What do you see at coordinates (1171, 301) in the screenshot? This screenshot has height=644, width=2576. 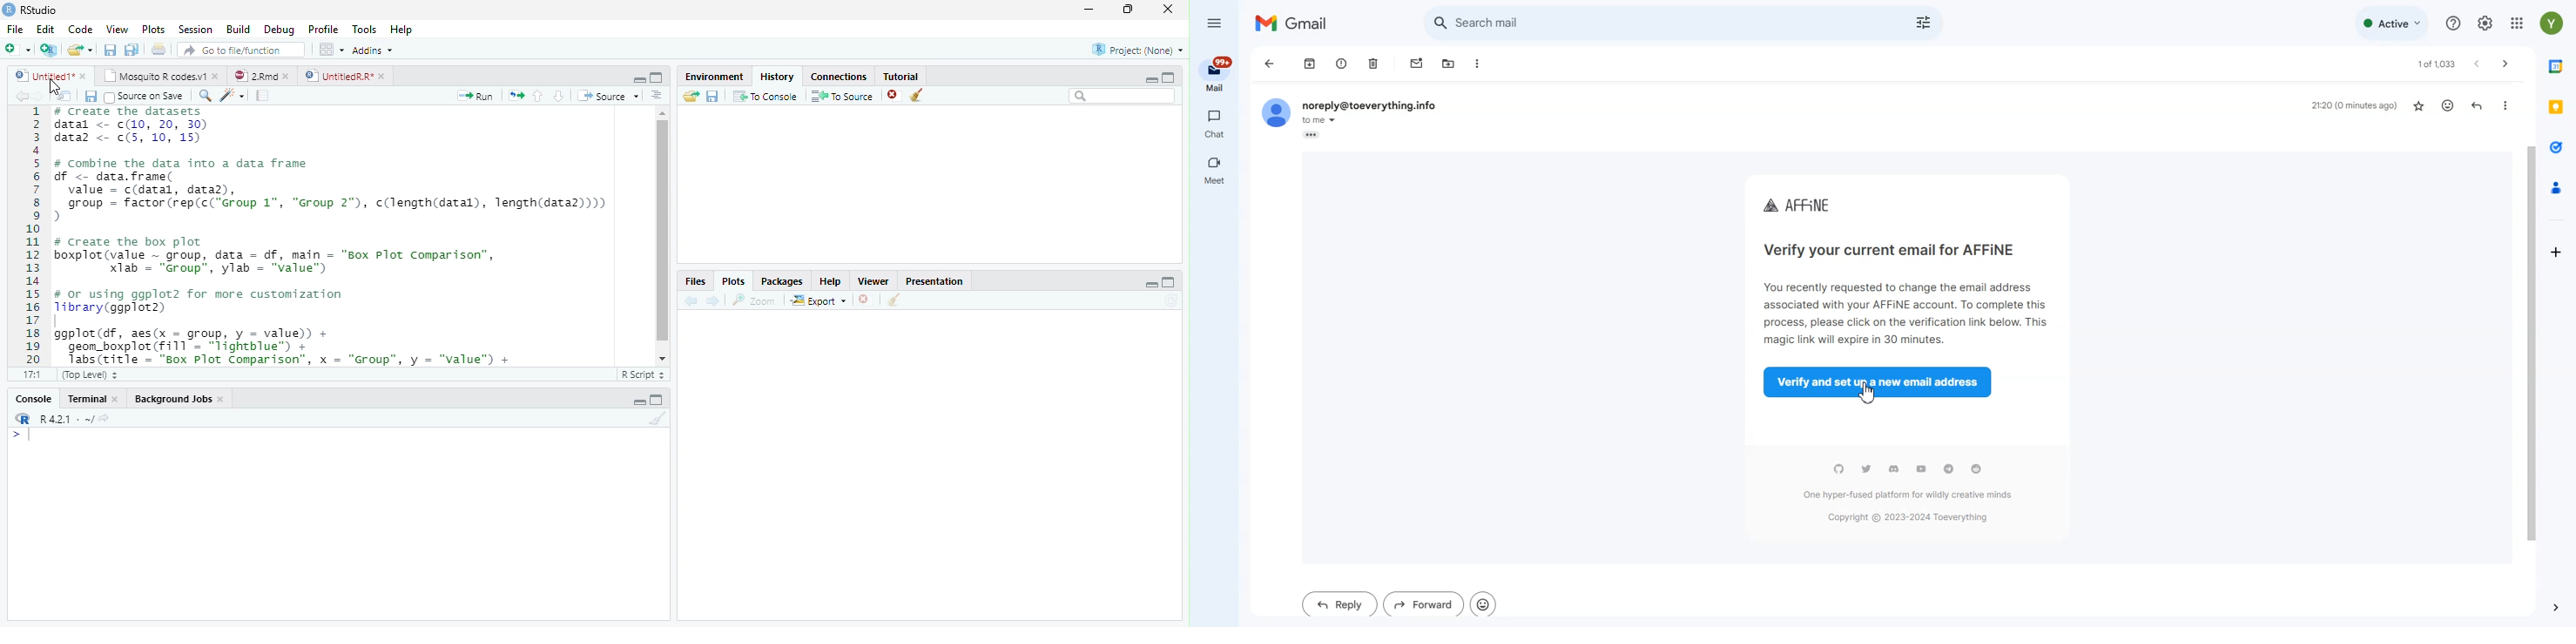 I see `Refresh current plot` at bounding box center [1171, 301].